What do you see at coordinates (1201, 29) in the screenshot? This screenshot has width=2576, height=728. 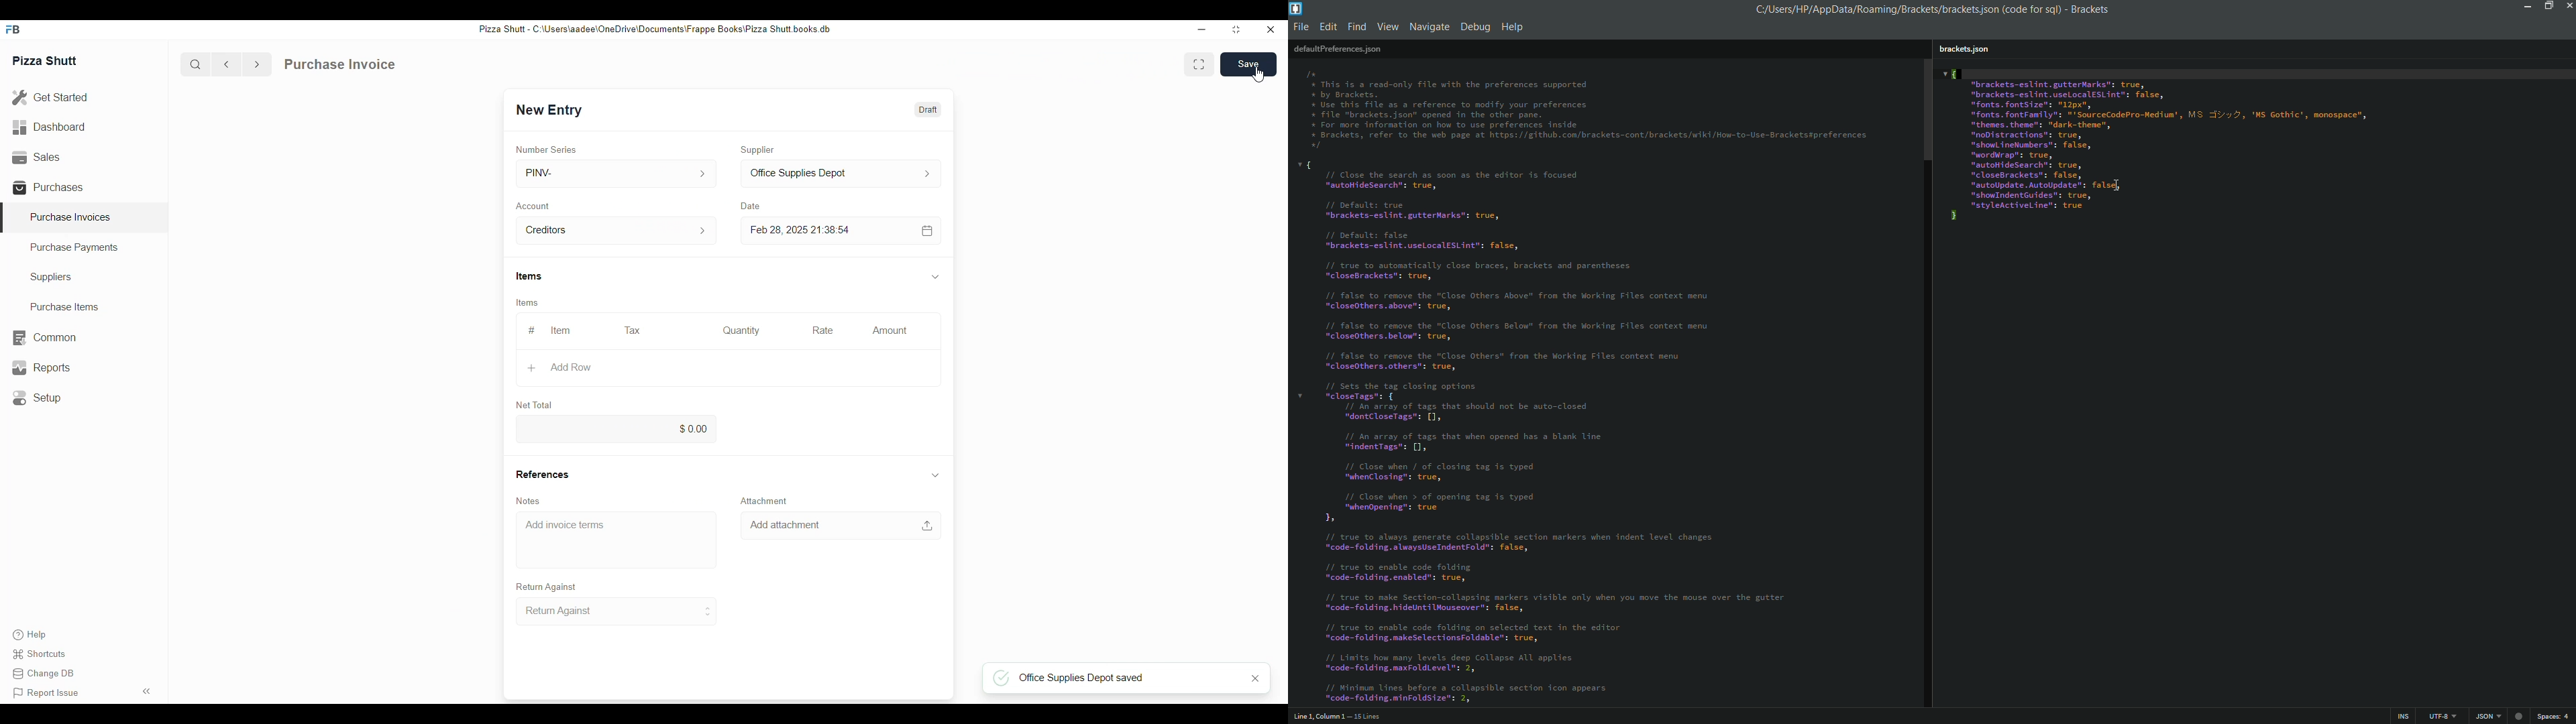 I see `minimize` at bounding box center [1201, 29].